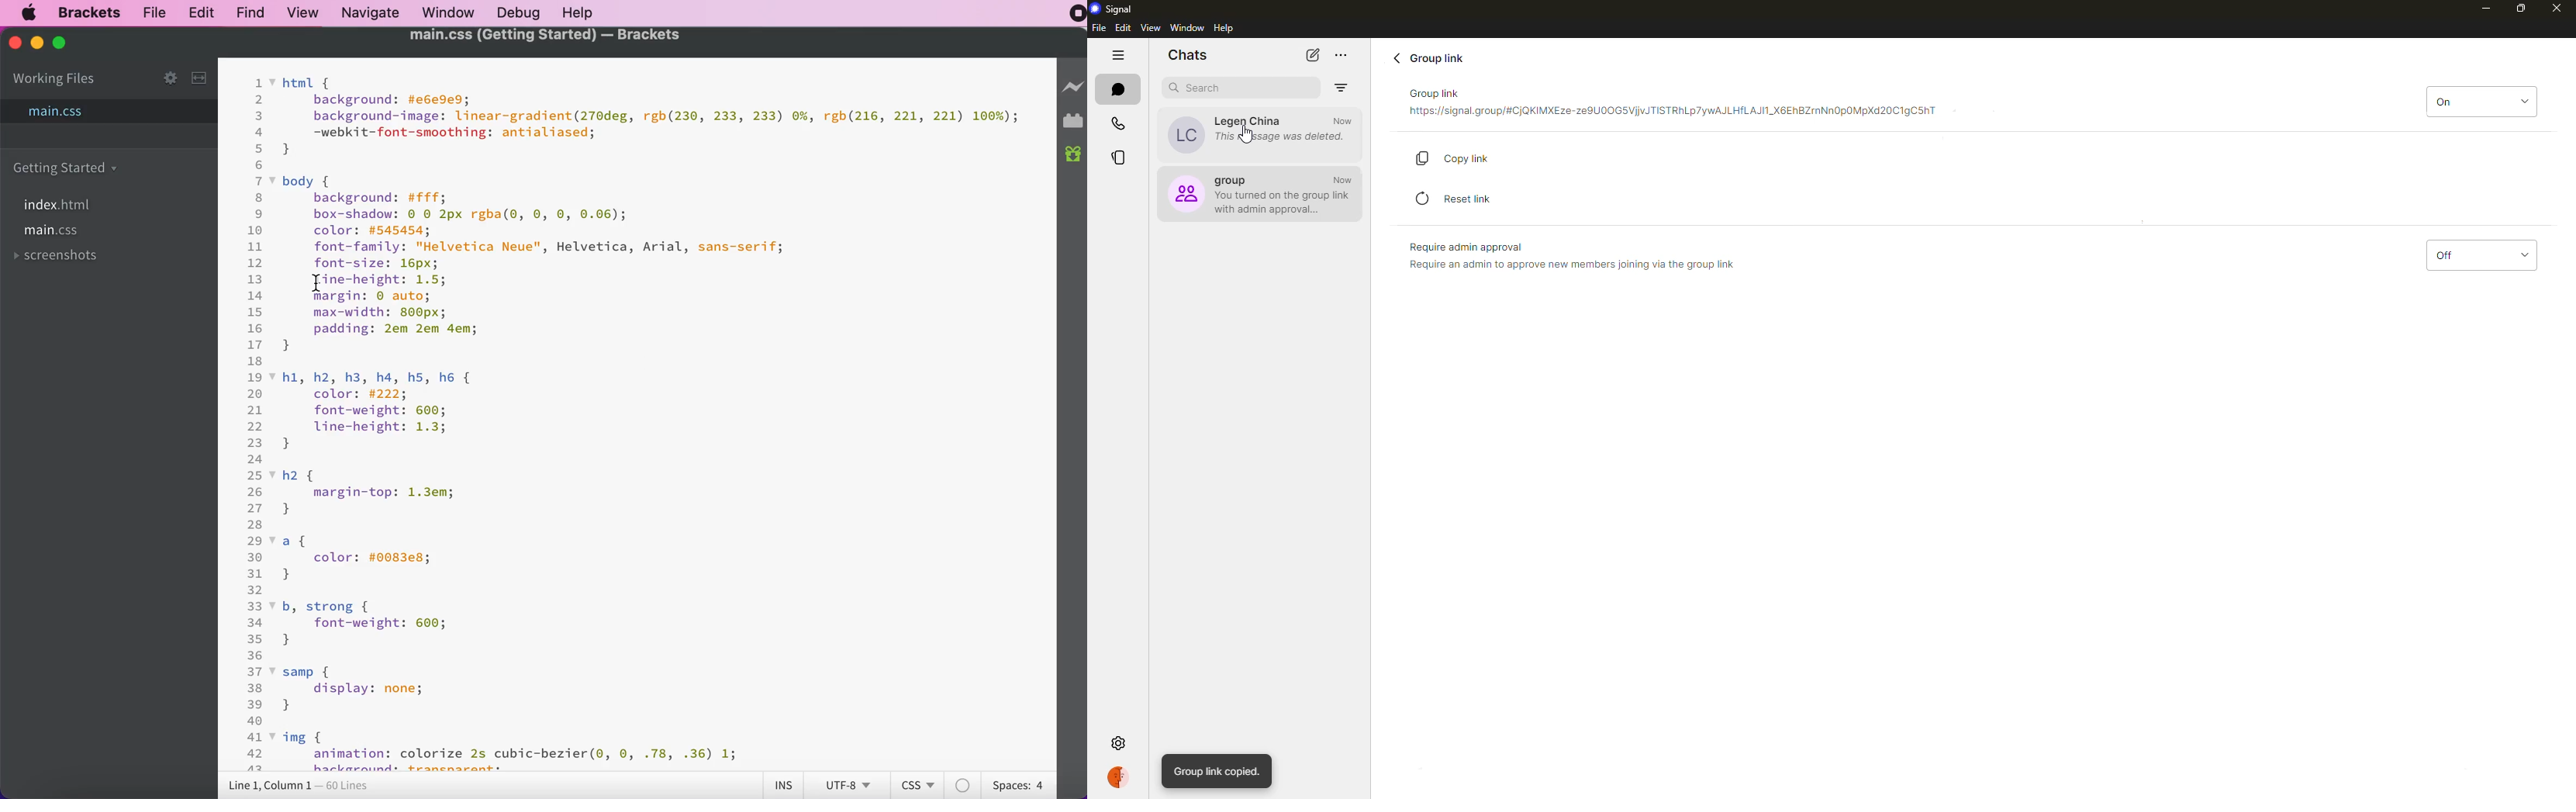 Image resolution: width=2576 pixels, height=812 pixels. I want to click on 4, so click(259, 132).